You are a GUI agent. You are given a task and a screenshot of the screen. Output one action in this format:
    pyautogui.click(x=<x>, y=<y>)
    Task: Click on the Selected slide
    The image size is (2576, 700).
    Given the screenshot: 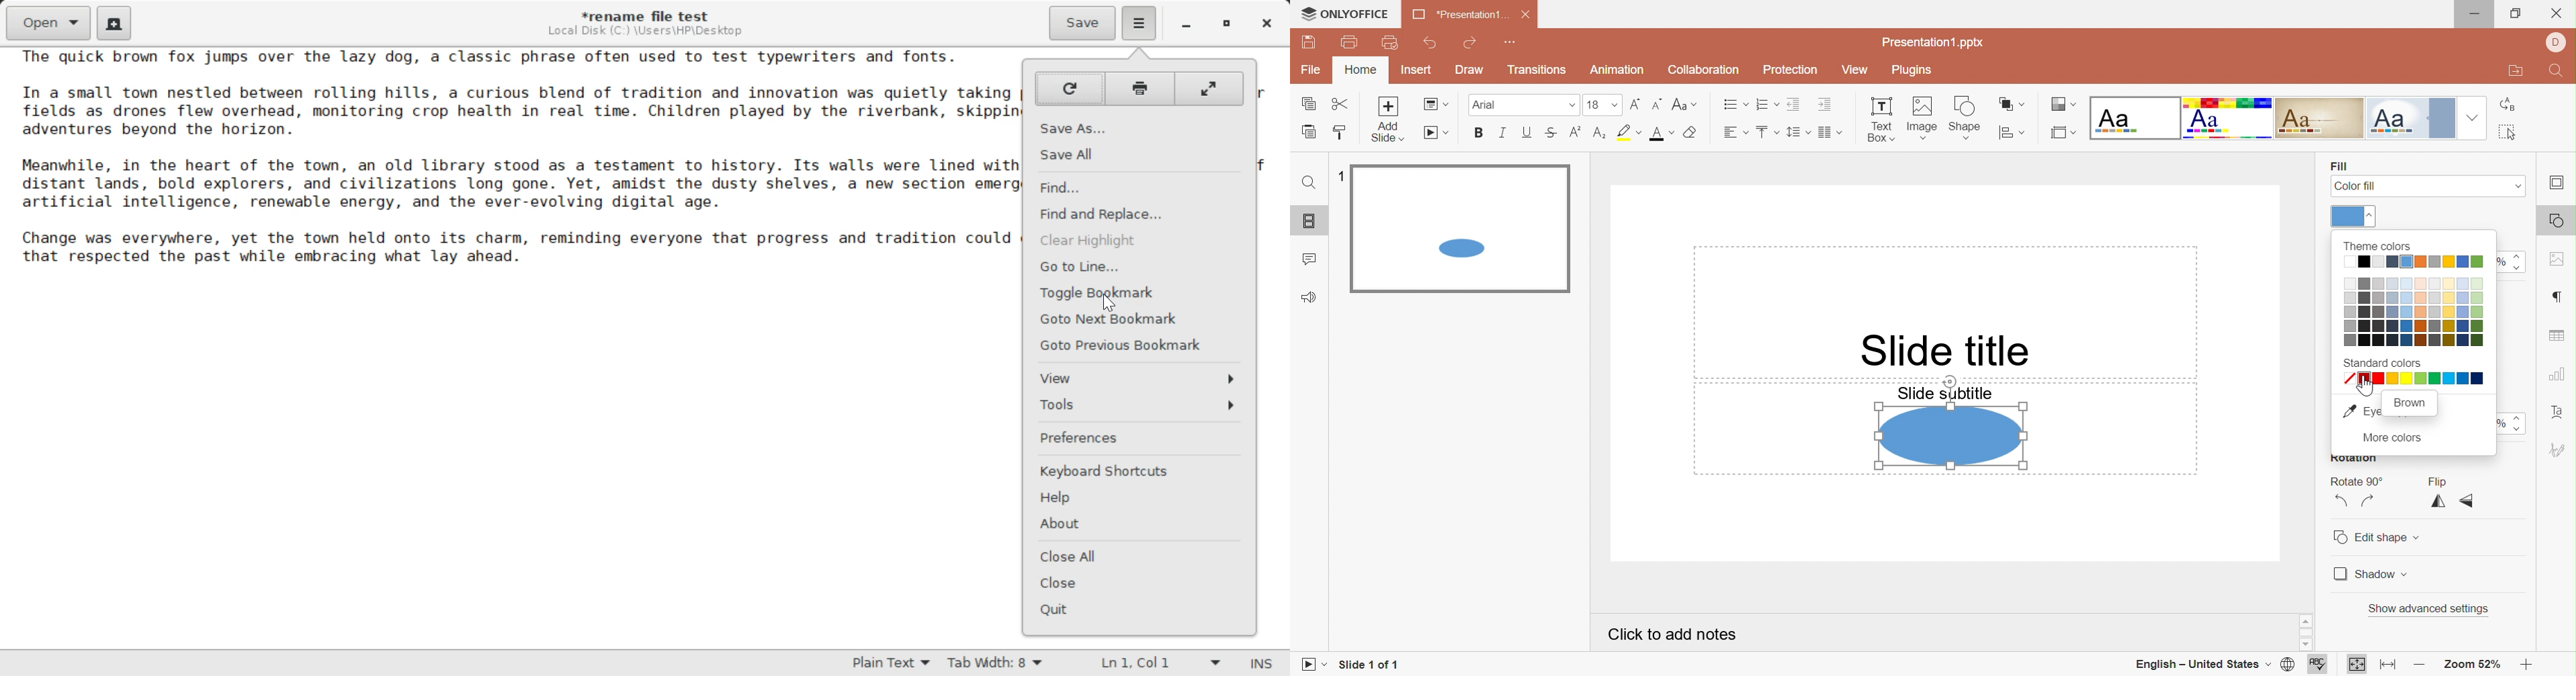 What is the action you would take?
    pyautogui.click(x=1460, y=229)
    